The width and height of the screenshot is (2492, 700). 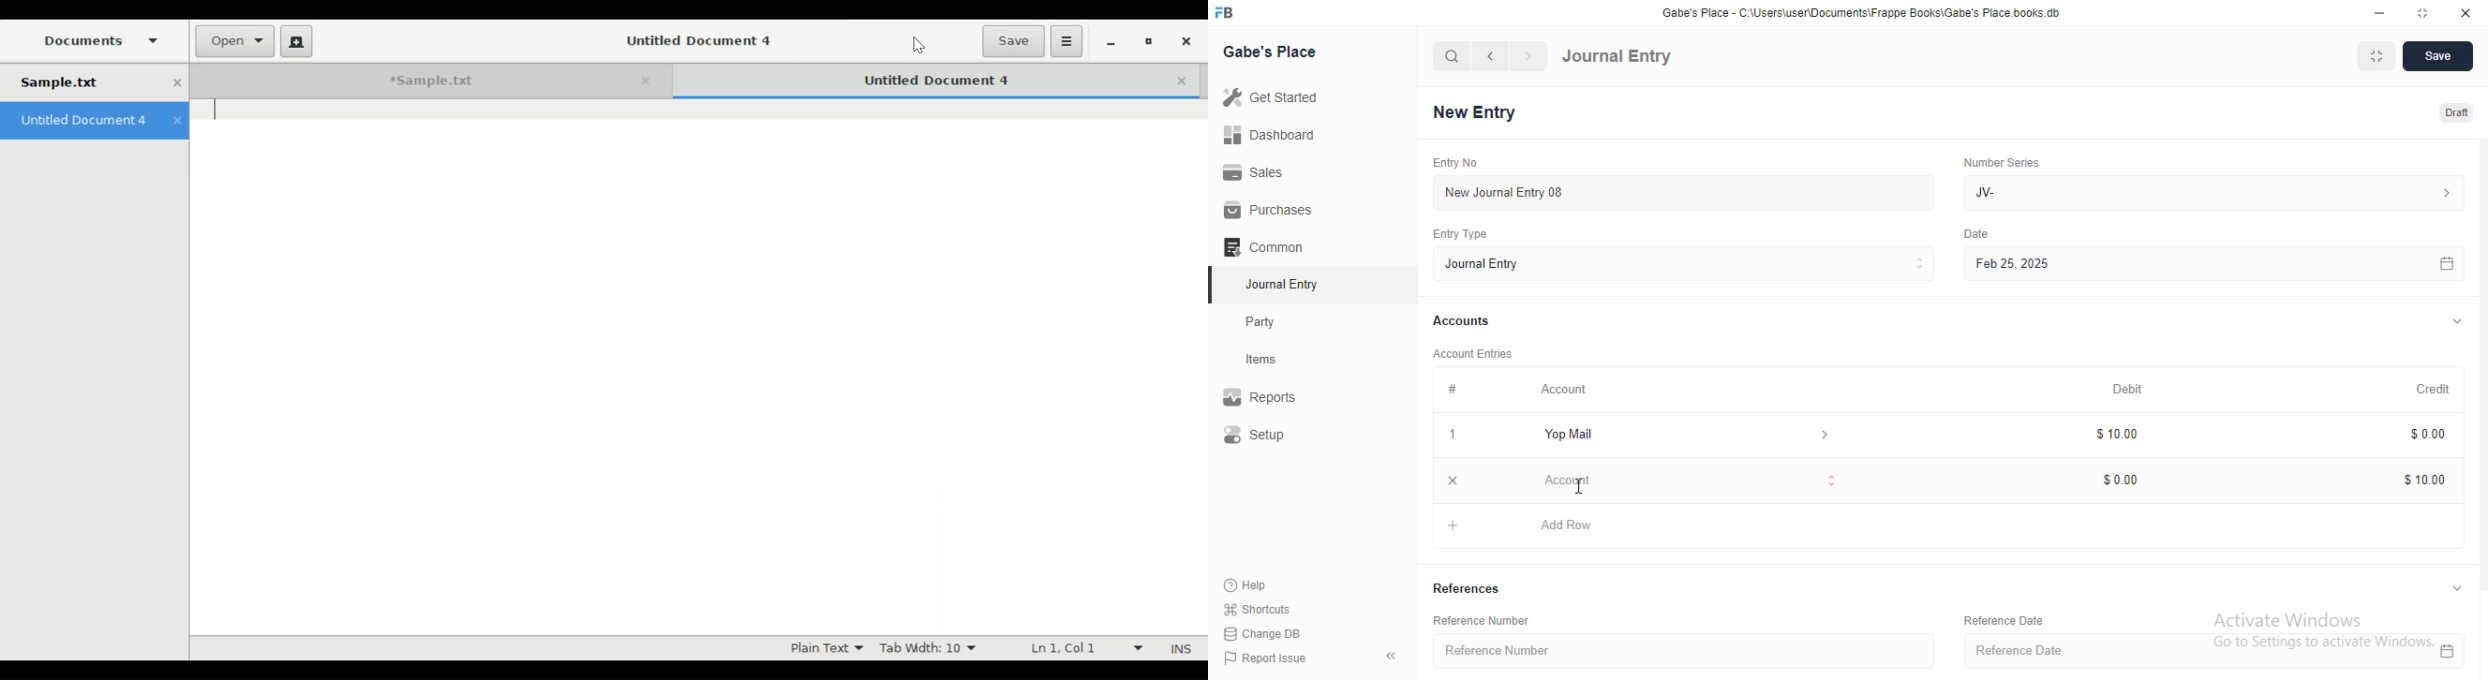 I want to click on Help, so click(x=1271, y=584).